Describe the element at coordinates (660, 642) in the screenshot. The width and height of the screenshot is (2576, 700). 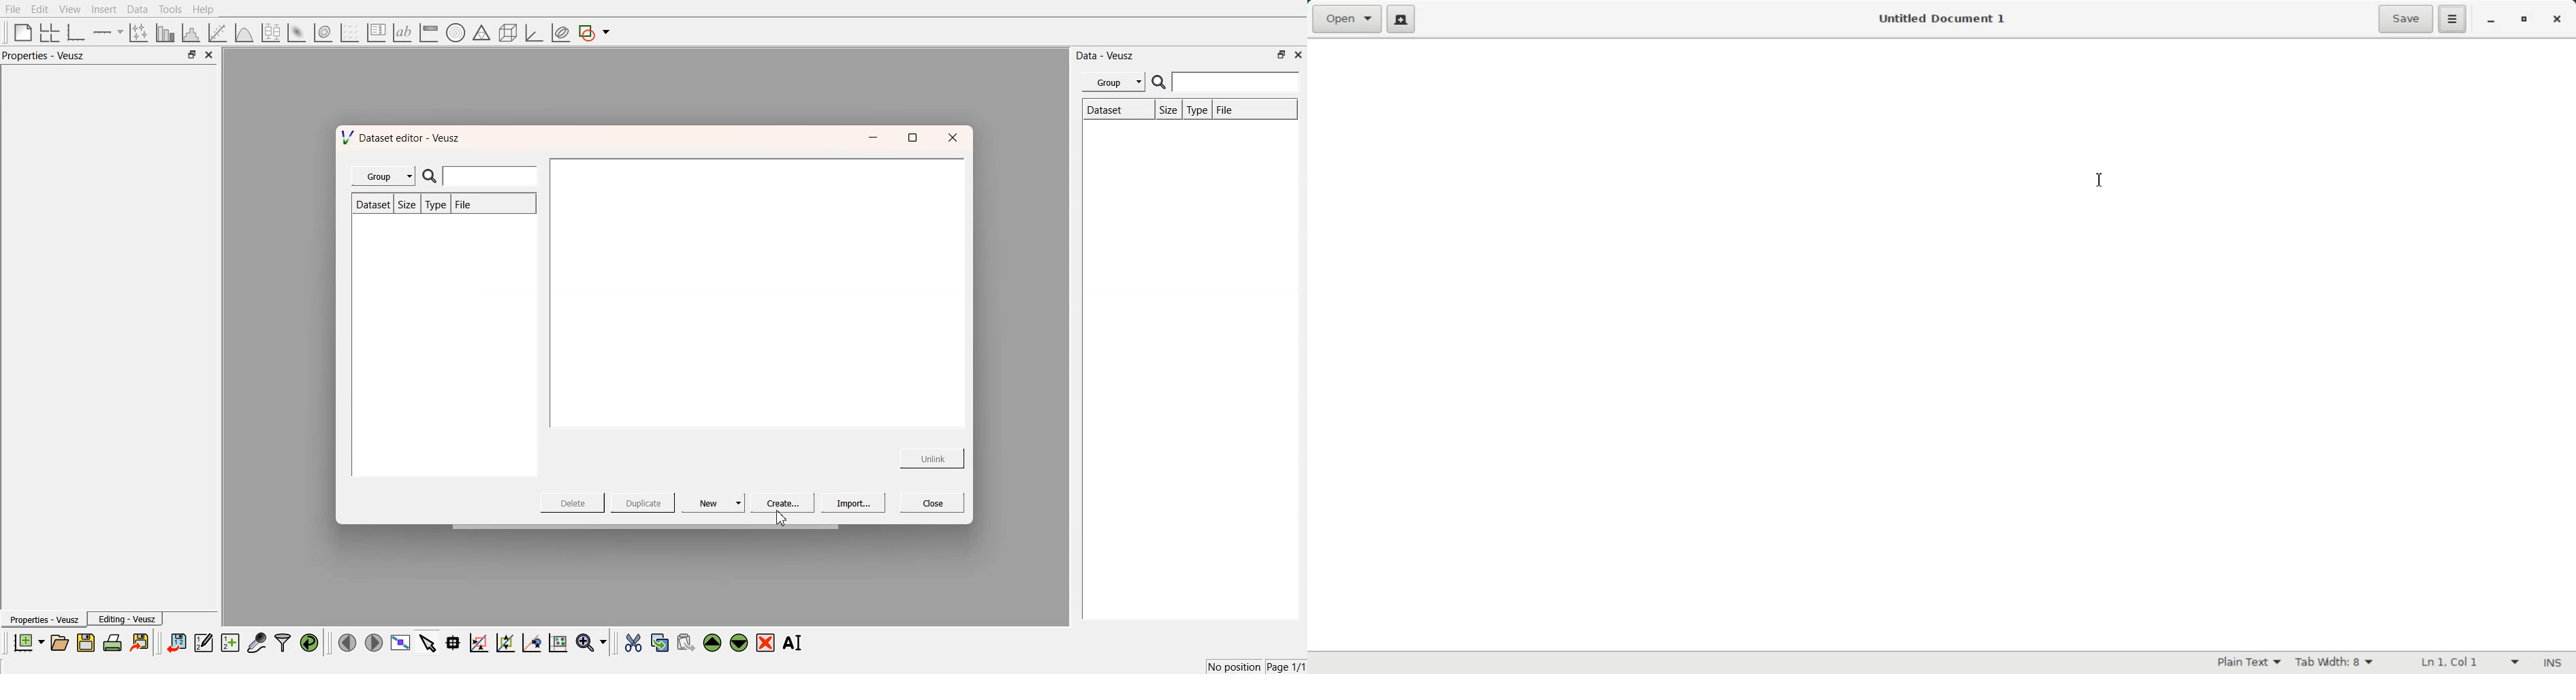
I see `copy the selected widgets` at that location.